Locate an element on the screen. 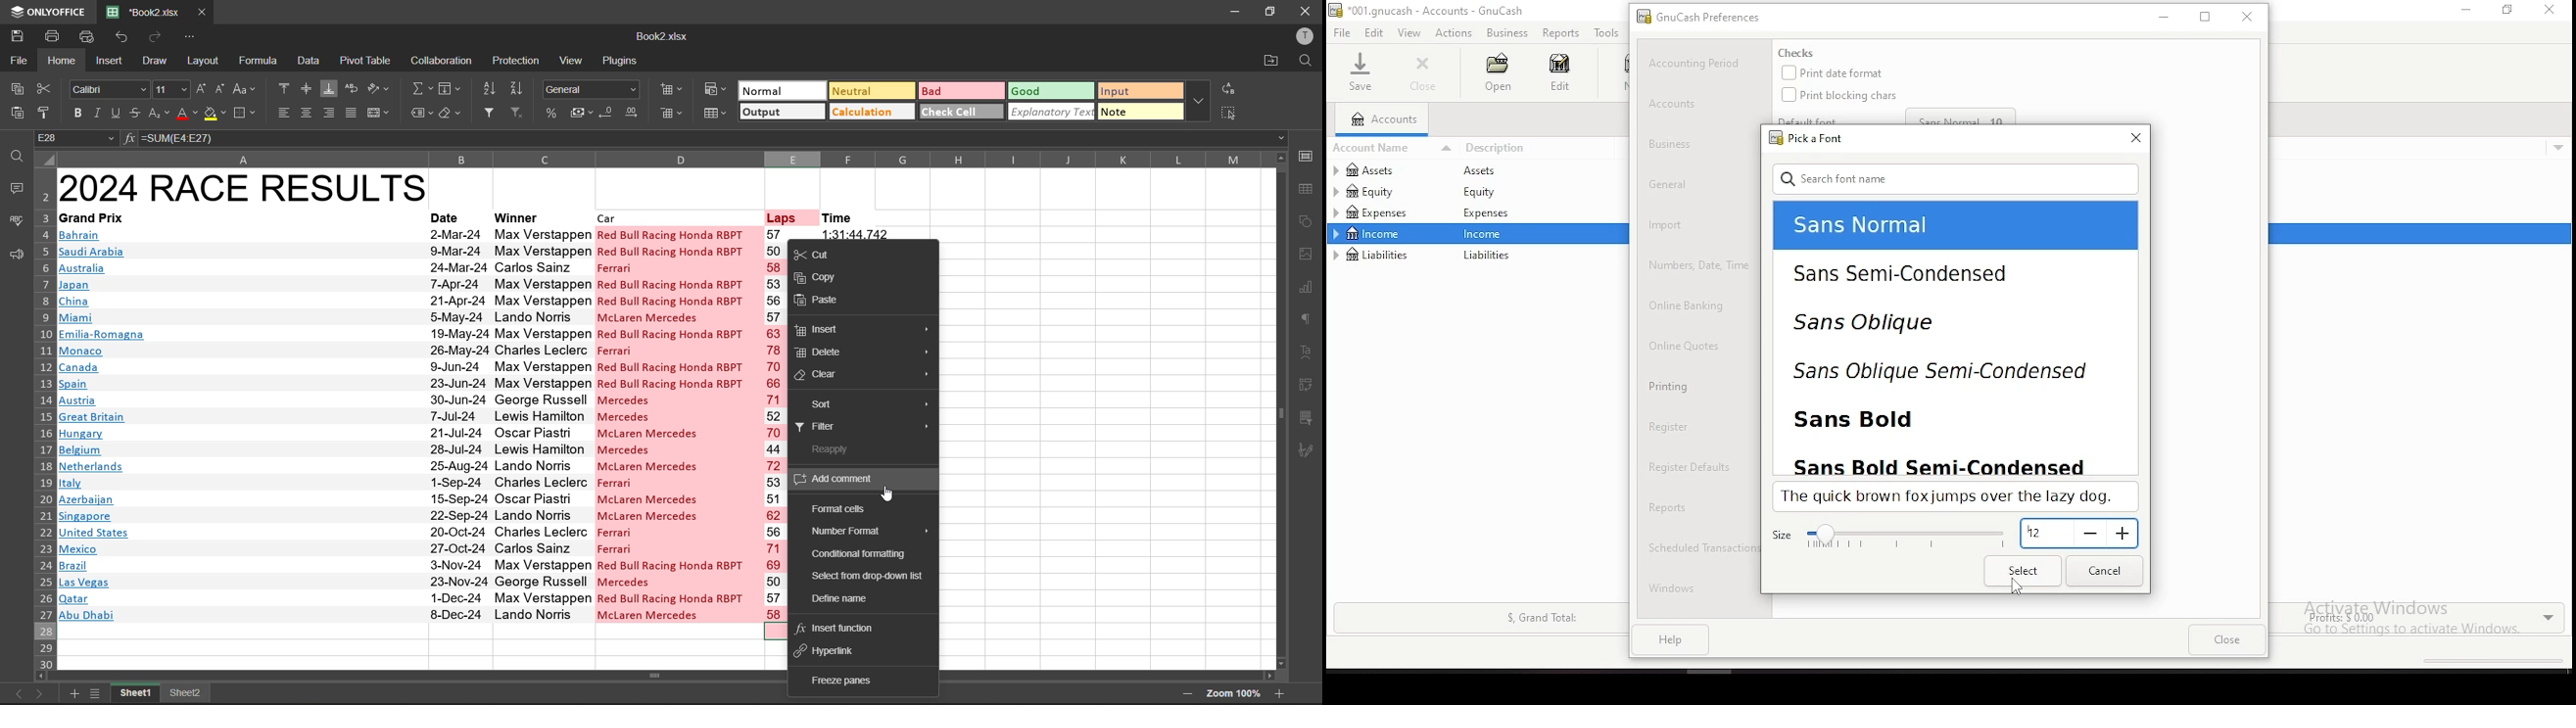 This screenshot has width=2576, height=728. insert cells is located at coordinates (674, 91).